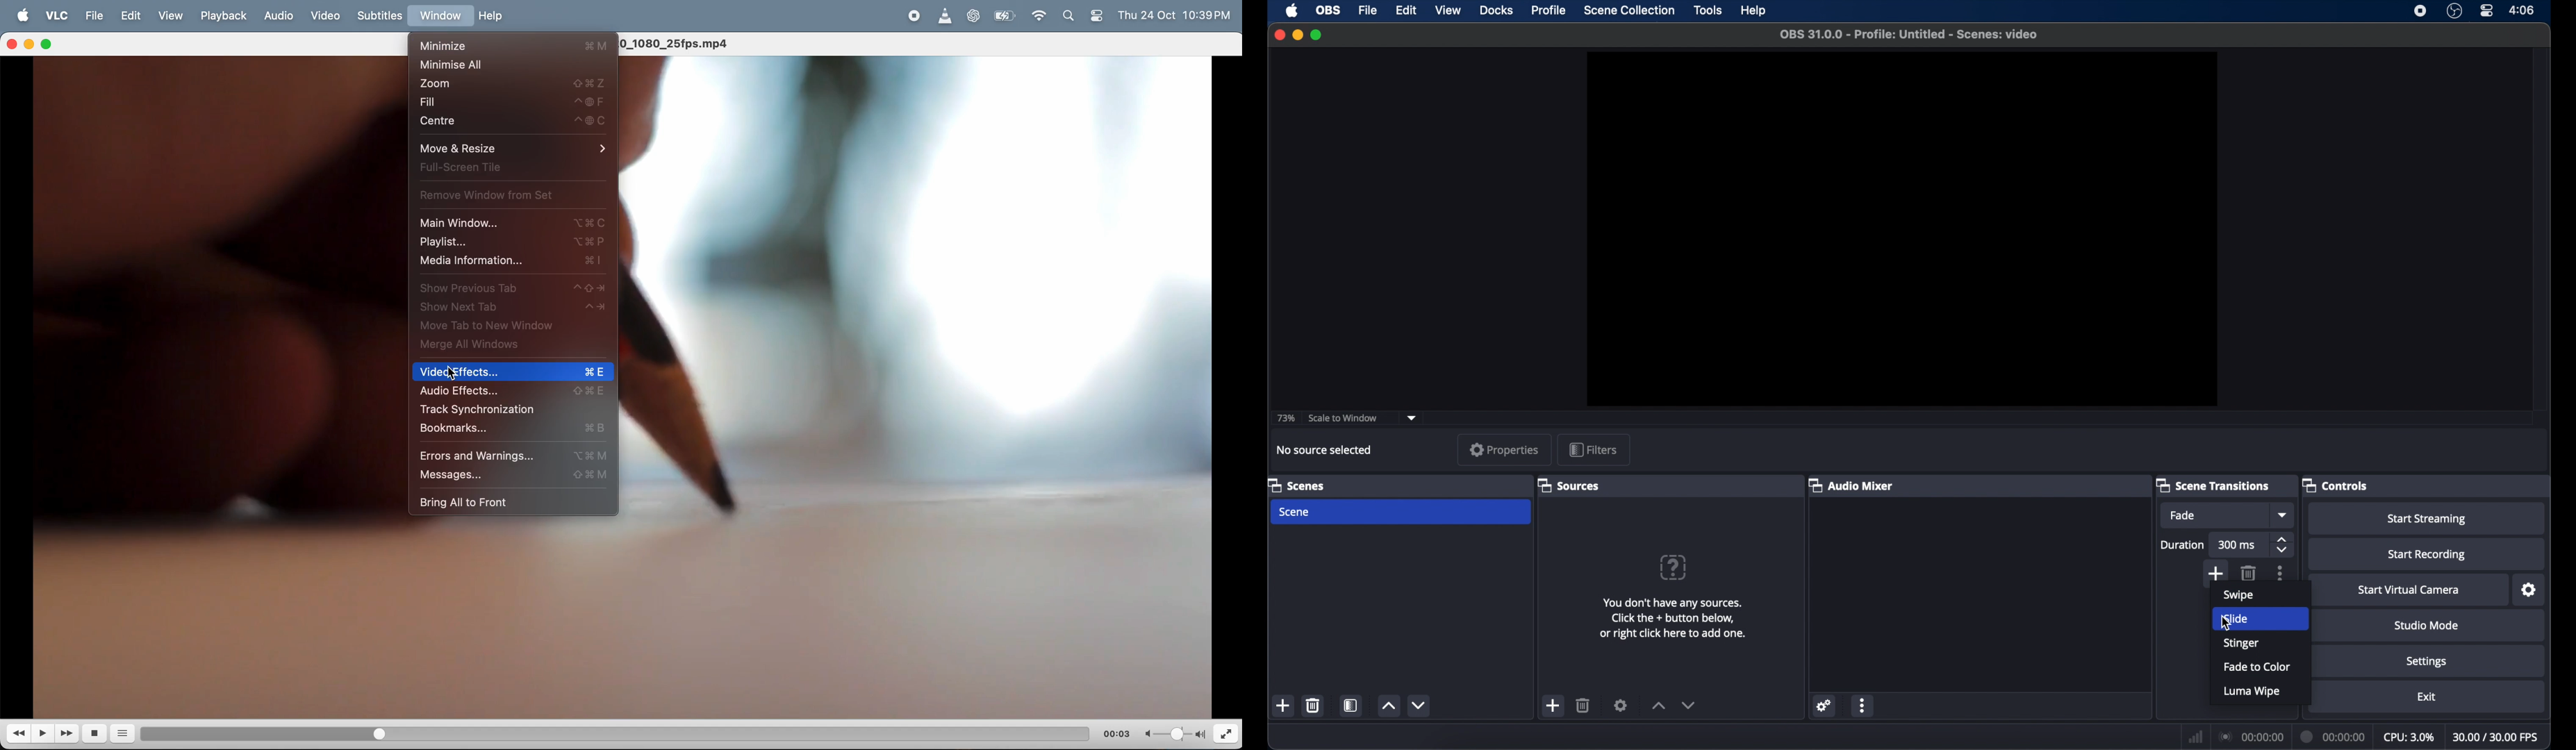 The height and width of the screenshot is (756, 2576). Describe the element at coordinates (1173, 733) in the screenshot. I see `volume ` at that location.